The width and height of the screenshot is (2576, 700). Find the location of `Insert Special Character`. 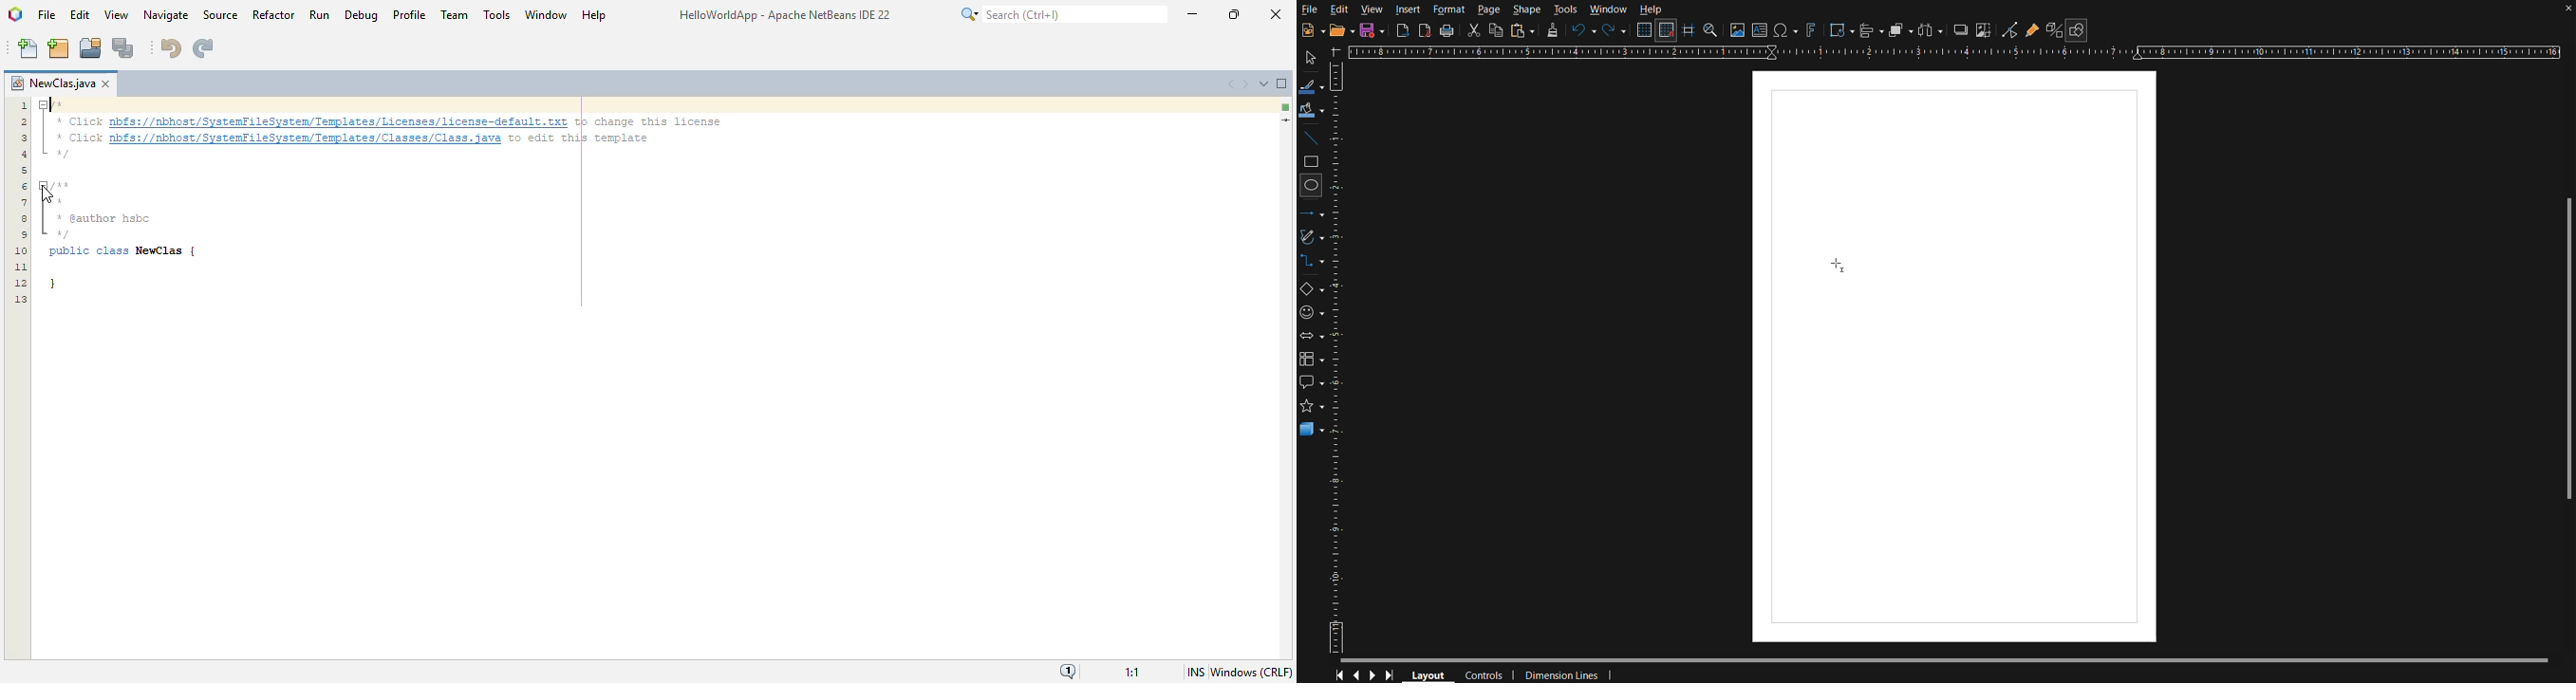

Insert Special Character is located at coordinates (1786, 31).